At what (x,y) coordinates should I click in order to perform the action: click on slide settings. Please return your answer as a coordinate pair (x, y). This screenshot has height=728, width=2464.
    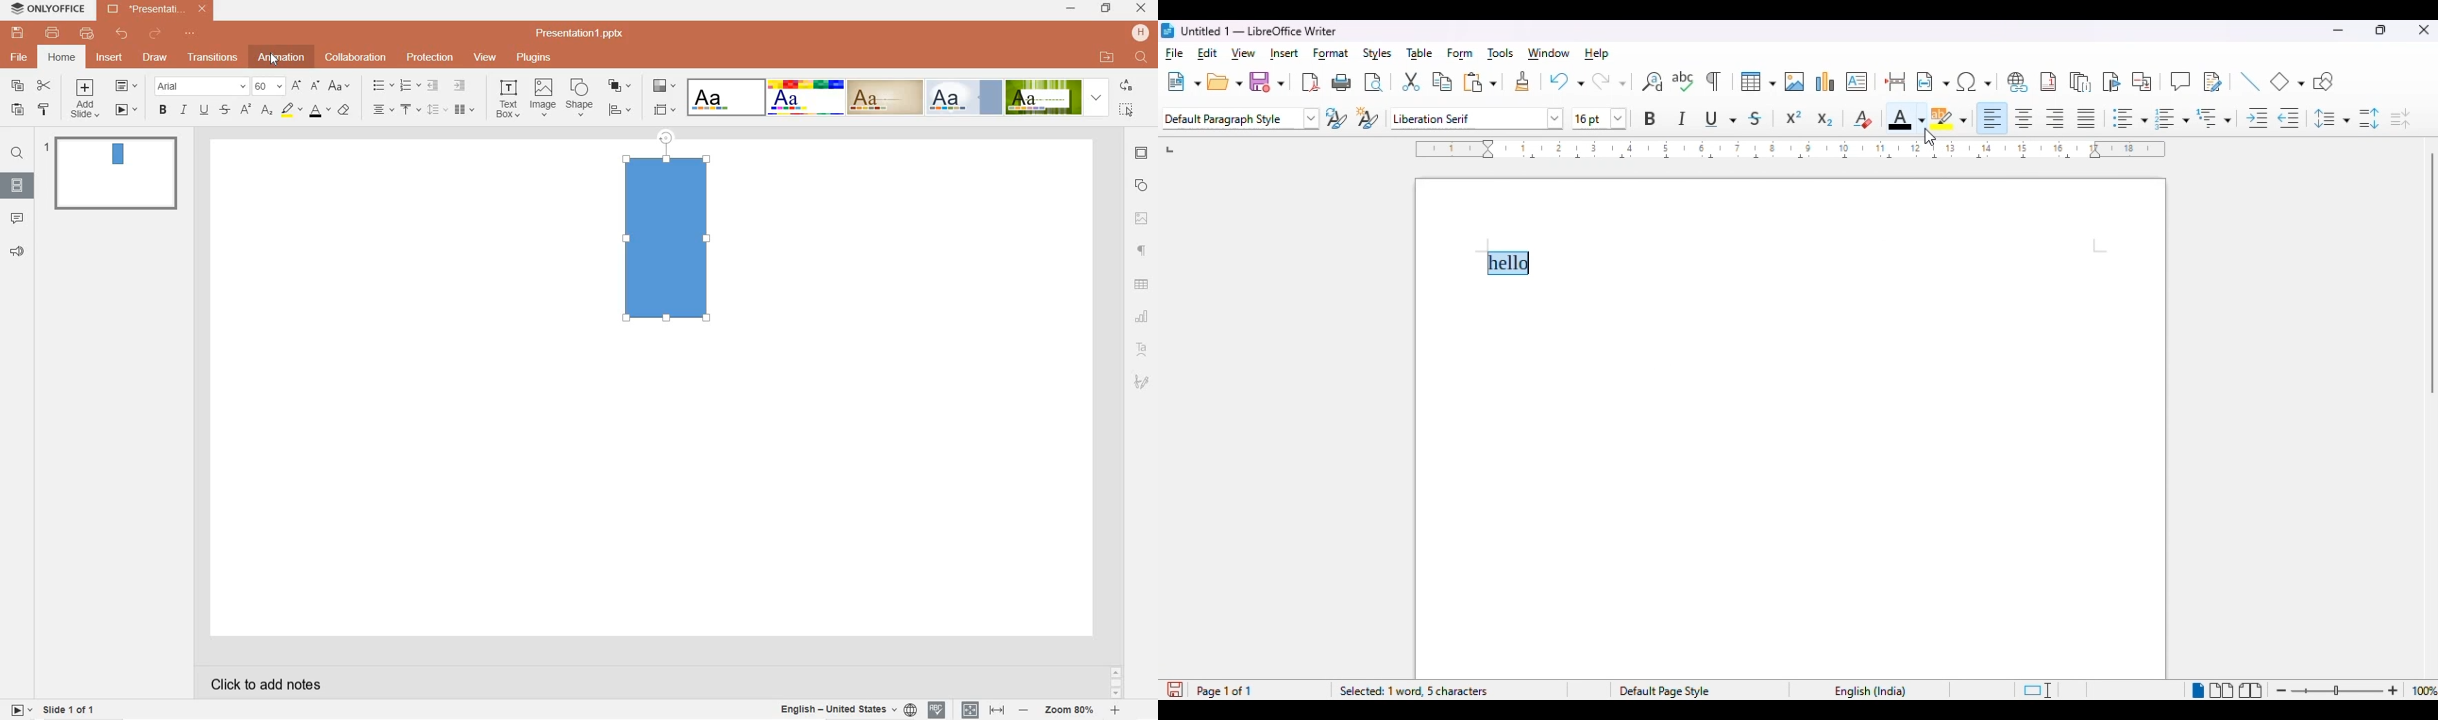
    Looking at the image, I should click on (1143, 154).